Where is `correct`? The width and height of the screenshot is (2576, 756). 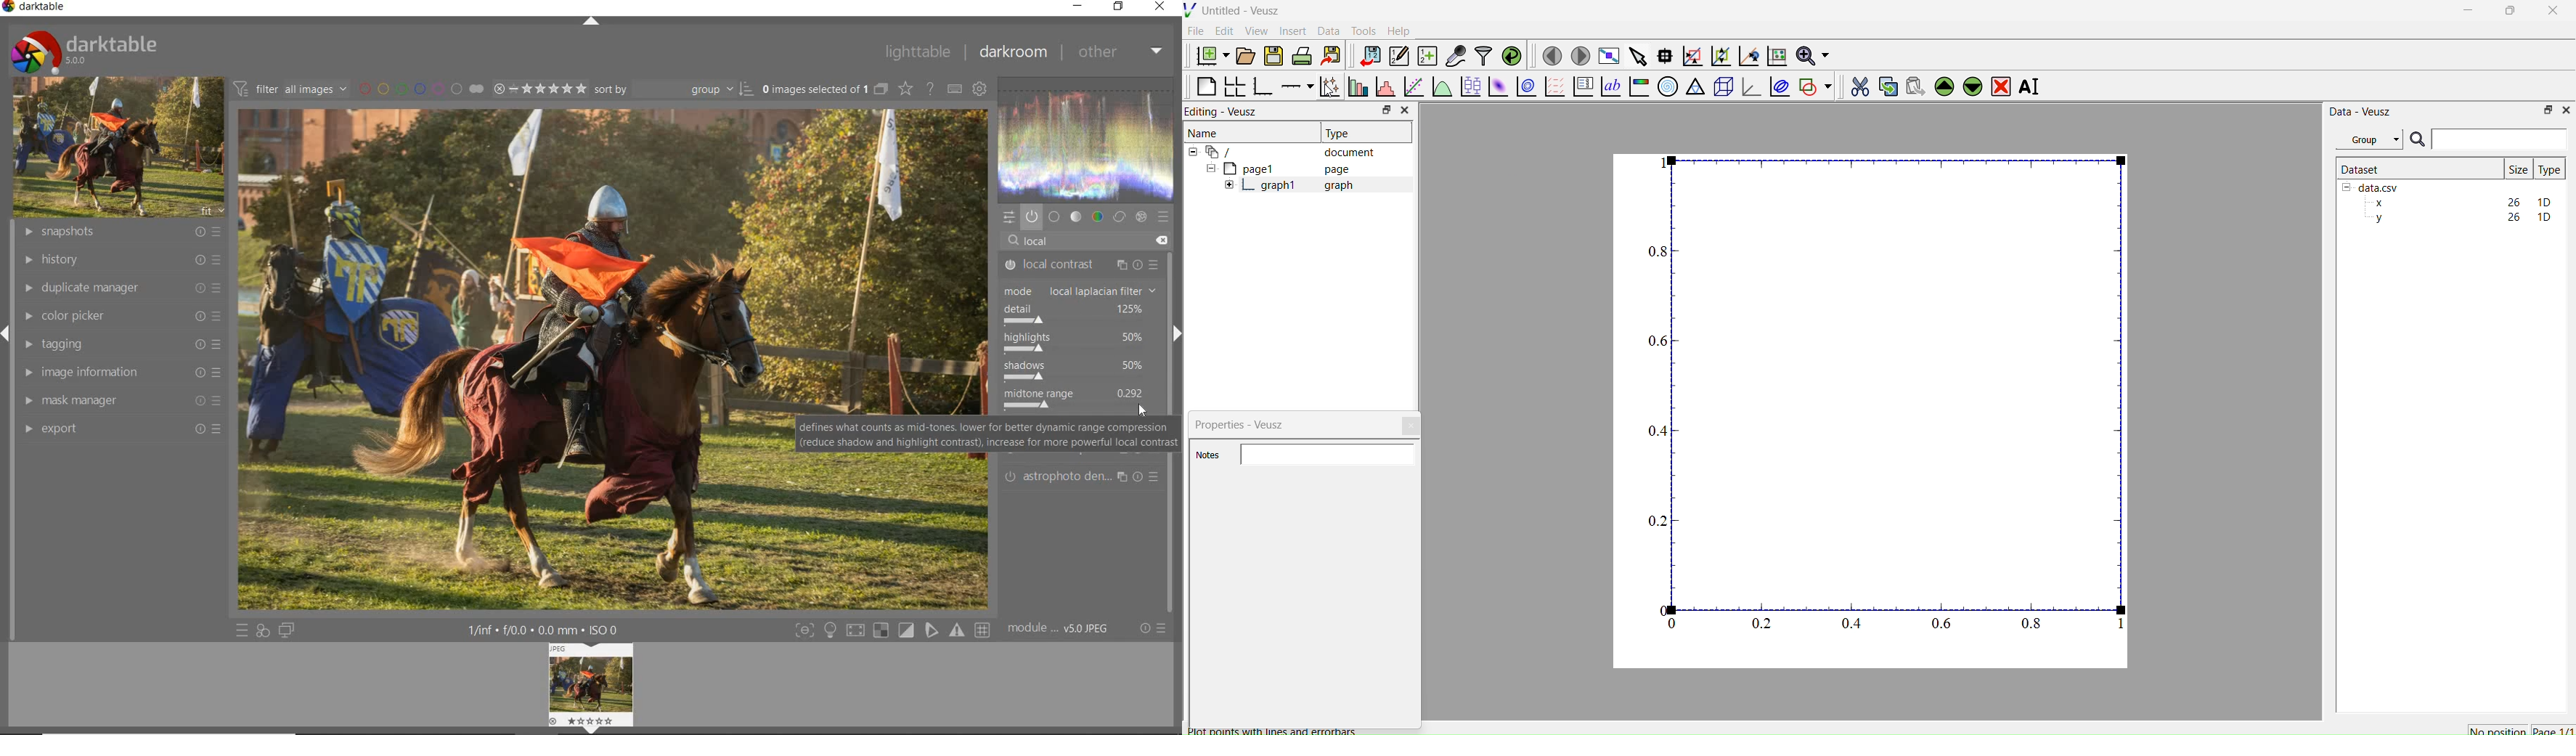 correct is located at coordinates (1120, 217).